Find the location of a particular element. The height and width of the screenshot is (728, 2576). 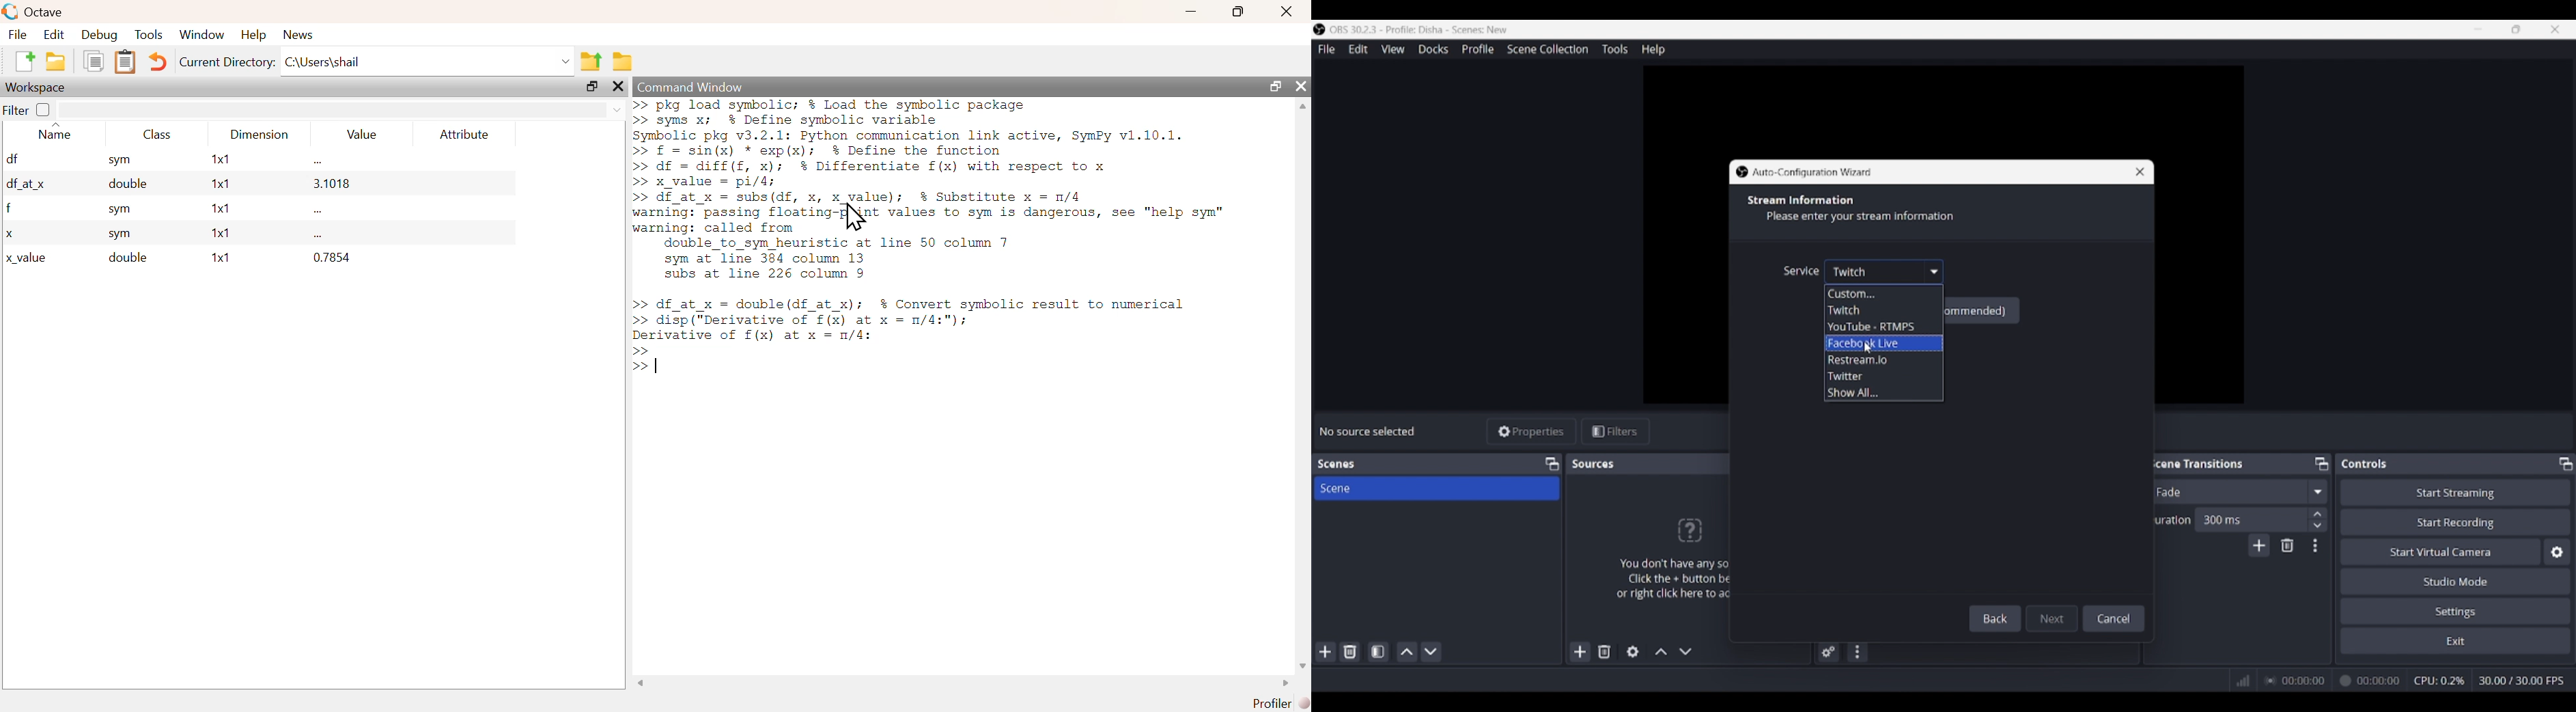

Help menu is located at coordinates (1653, 49).